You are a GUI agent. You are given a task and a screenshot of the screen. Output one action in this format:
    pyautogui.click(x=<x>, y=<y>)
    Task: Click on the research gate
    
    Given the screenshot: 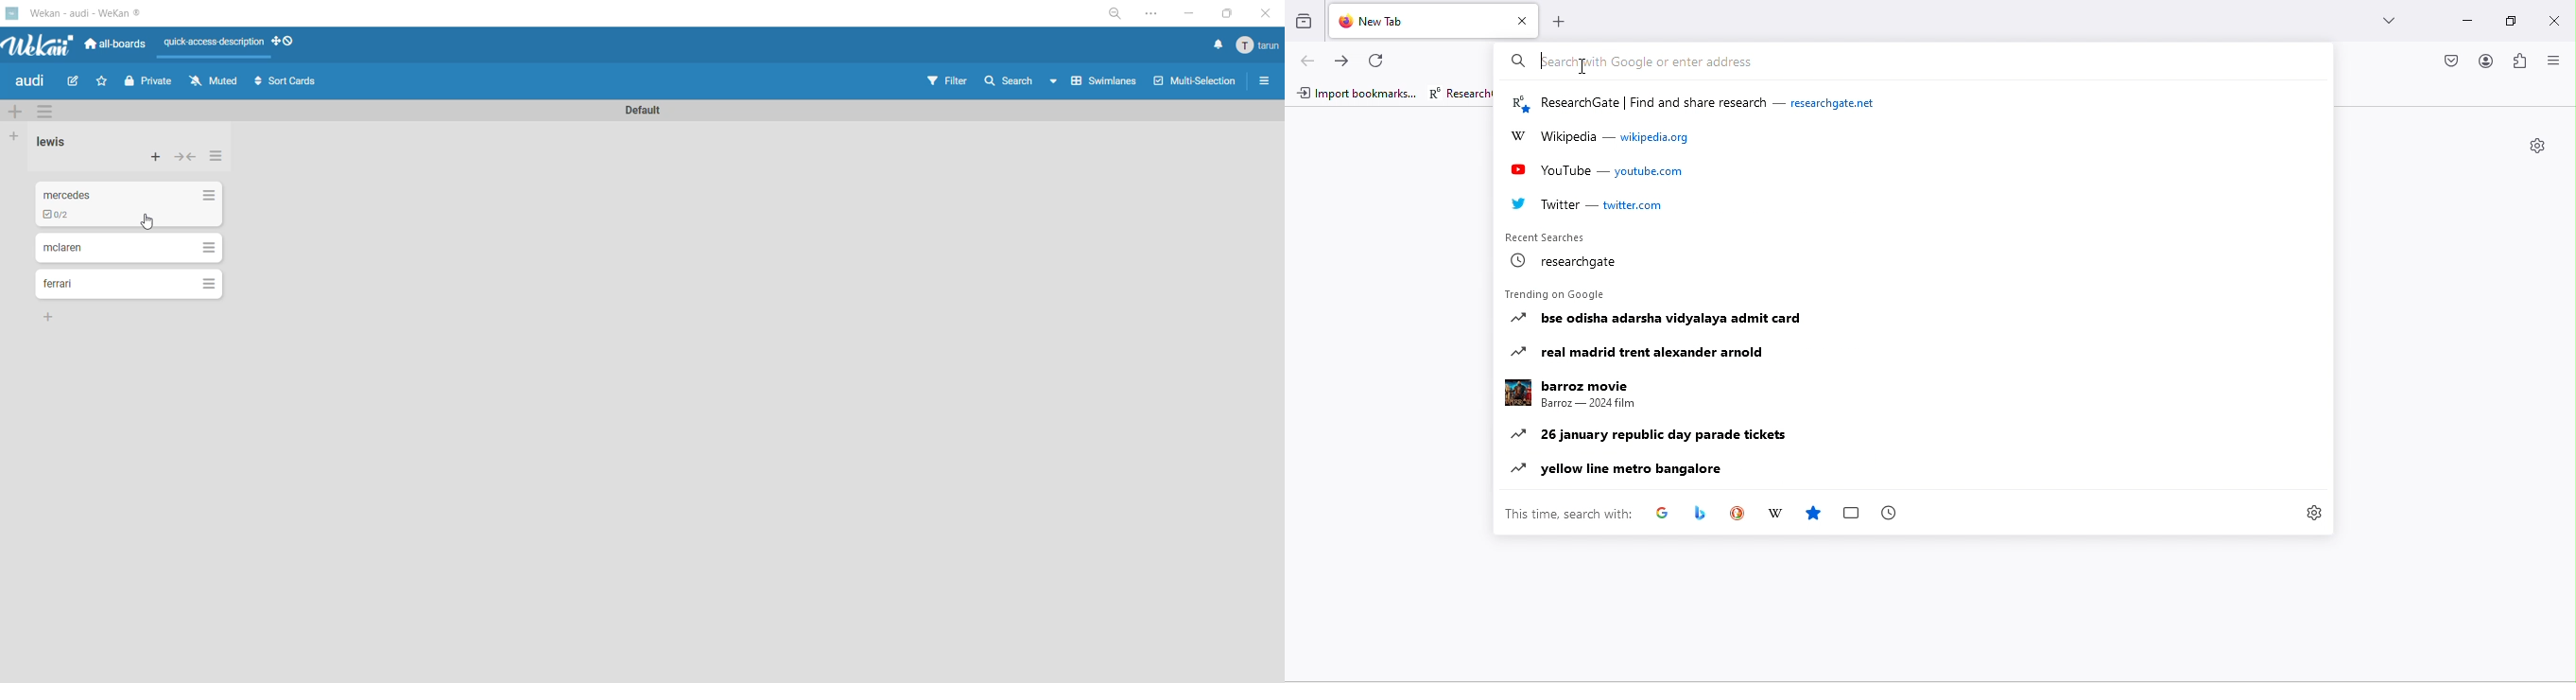 What is the action you would take?
    pyautogui.click(x=1582, y=266)
    